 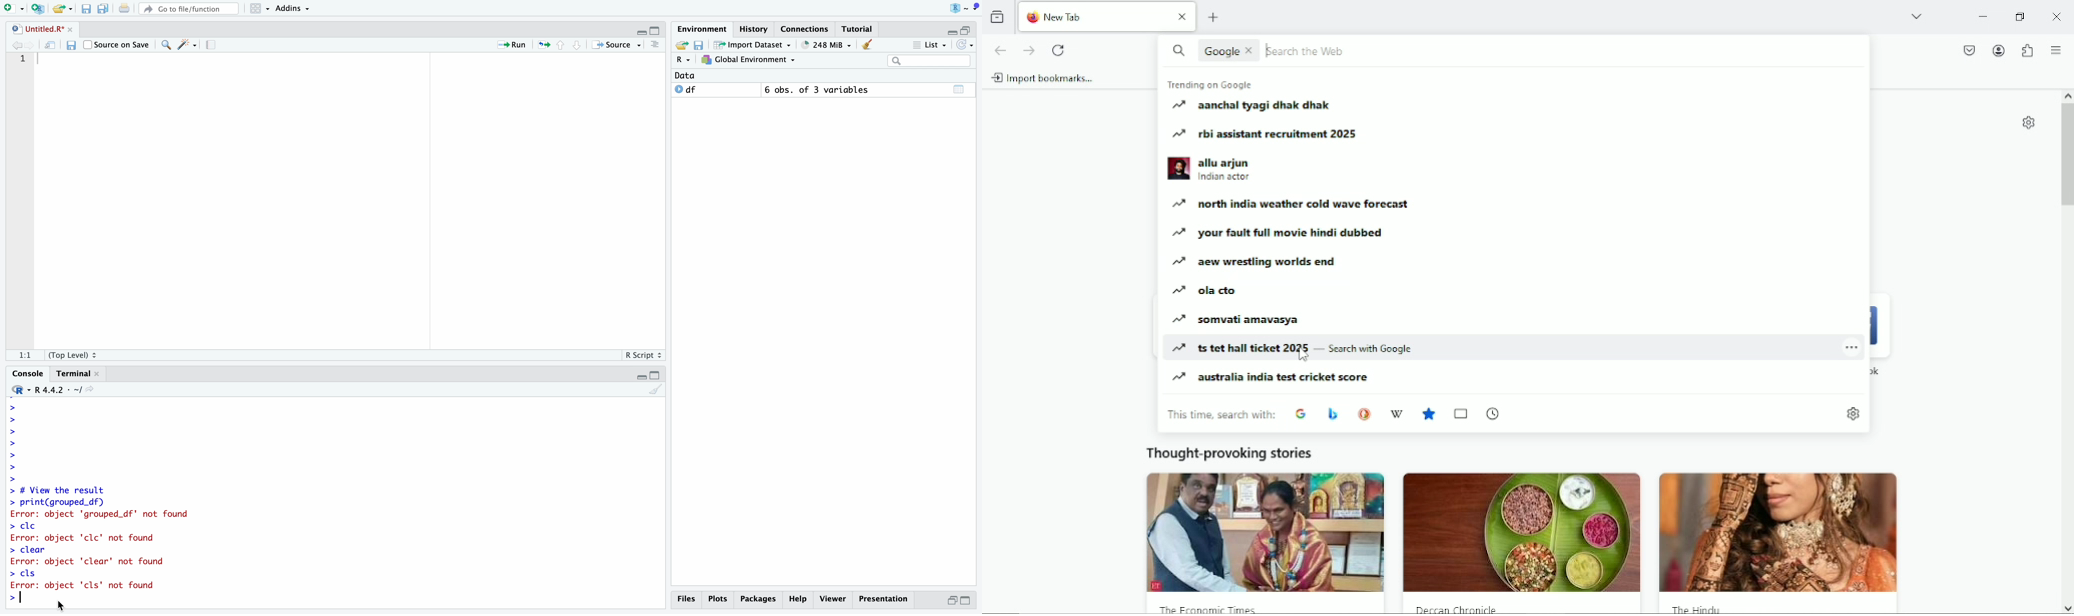 I want to click on Hide, so click(x=952, y=30).